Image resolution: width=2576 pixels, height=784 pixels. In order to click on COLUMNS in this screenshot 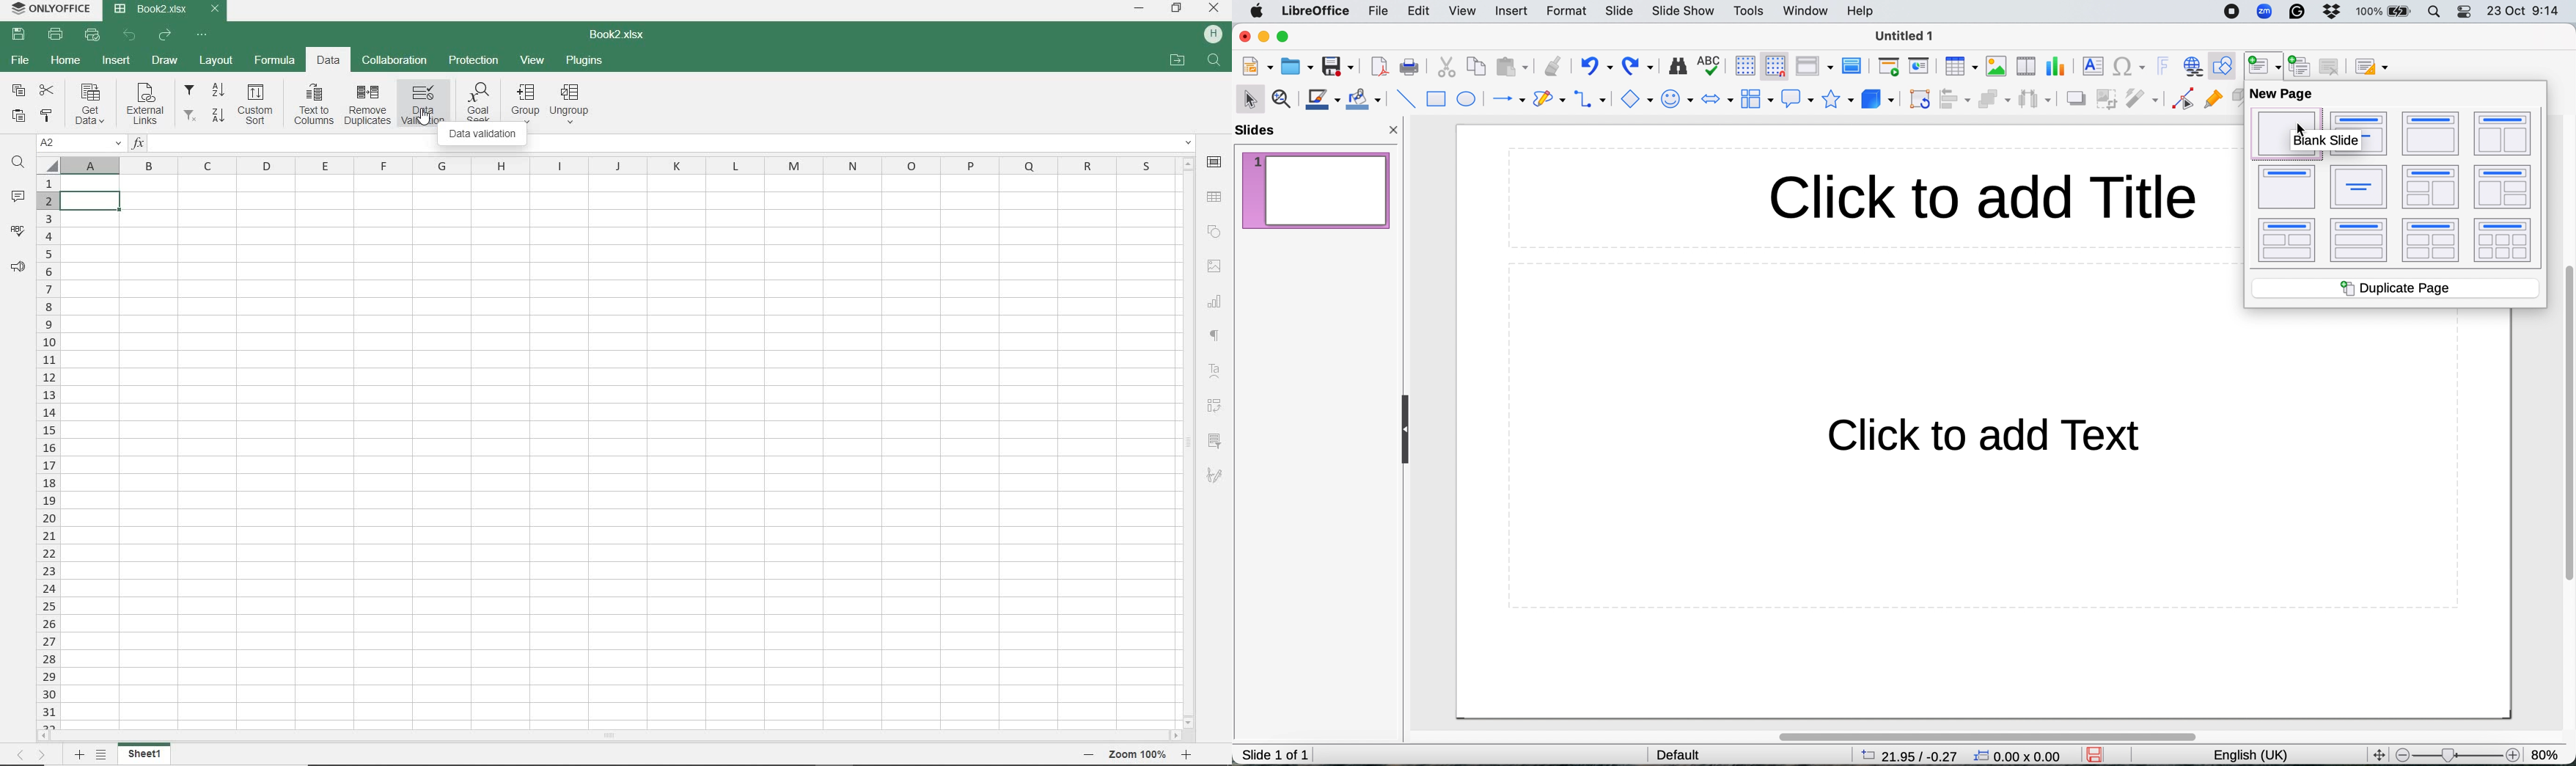, I will do `click(618, 164)`.